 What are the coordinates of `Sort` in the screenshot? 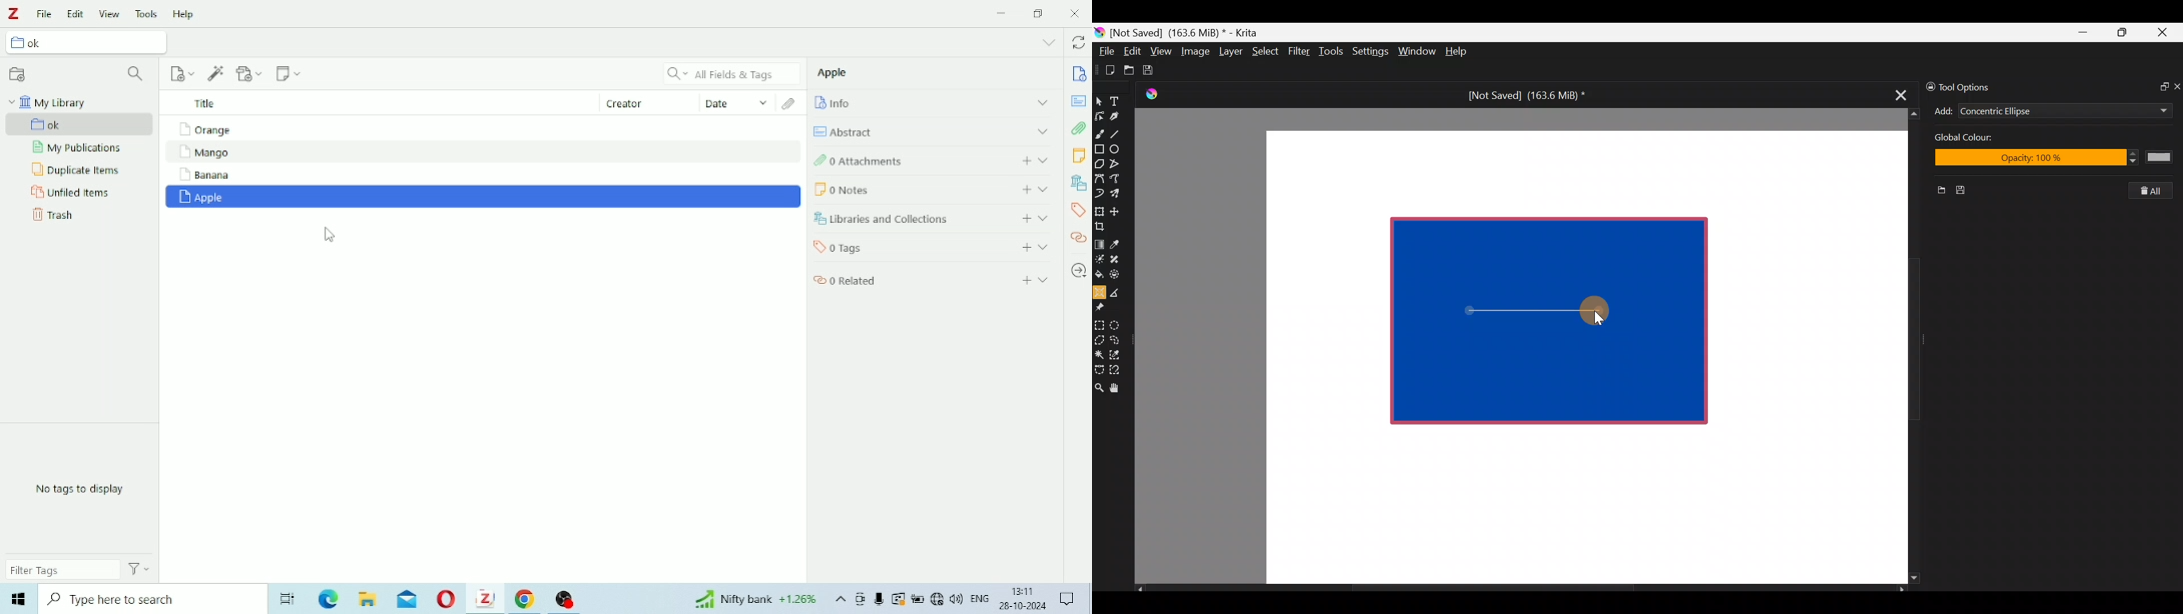 It's located at (585, 105).